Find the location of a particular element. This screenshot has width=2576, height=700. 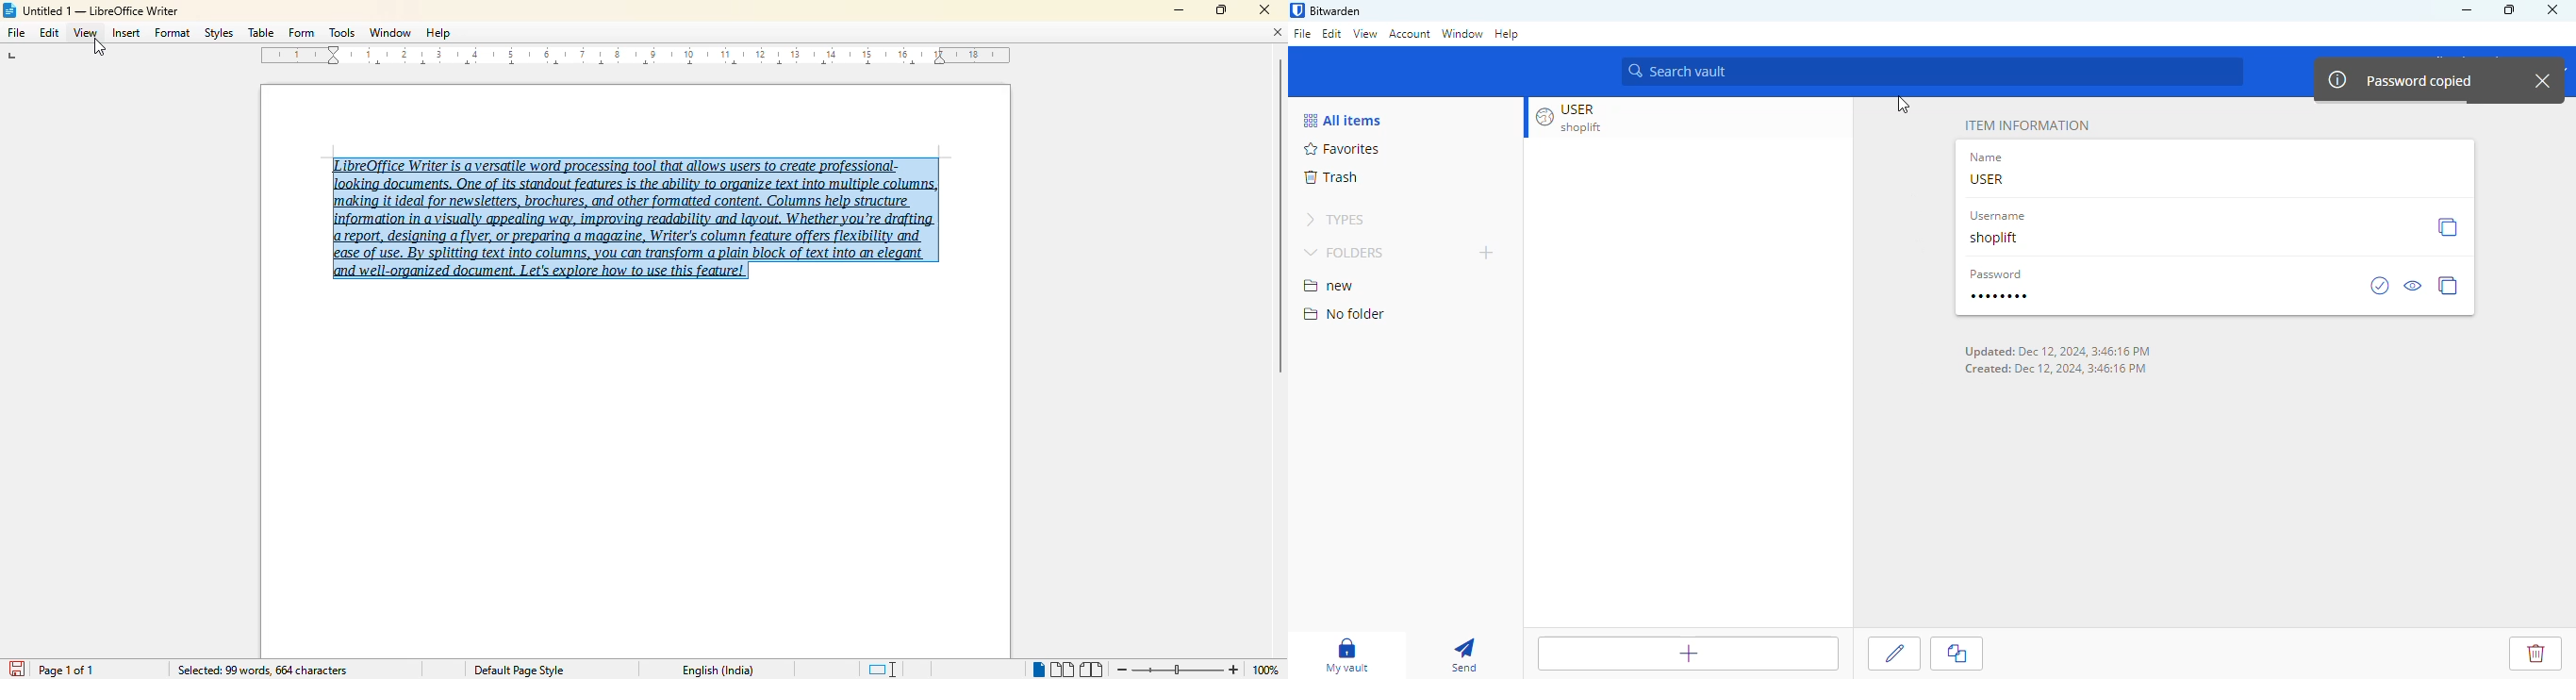

new is located at coordinates (1330, 287).